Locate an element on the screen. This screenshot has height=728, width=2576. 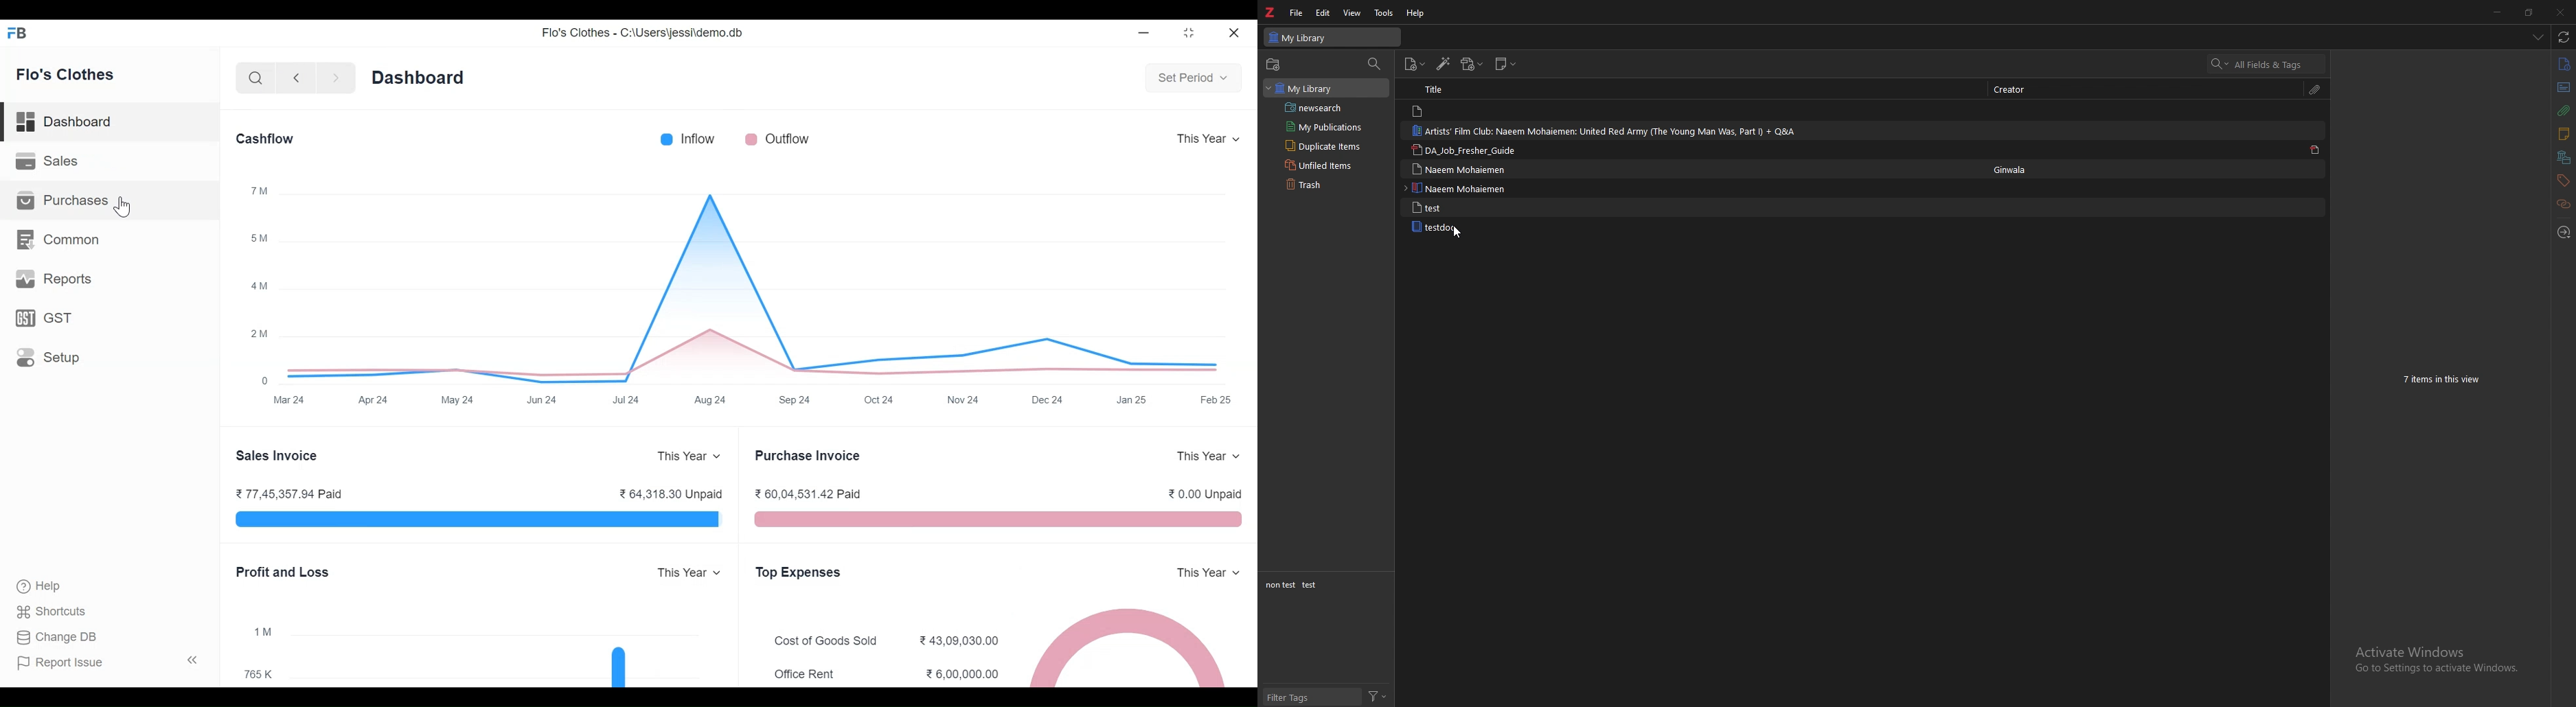
This Year is located at coordinates (692, 456).